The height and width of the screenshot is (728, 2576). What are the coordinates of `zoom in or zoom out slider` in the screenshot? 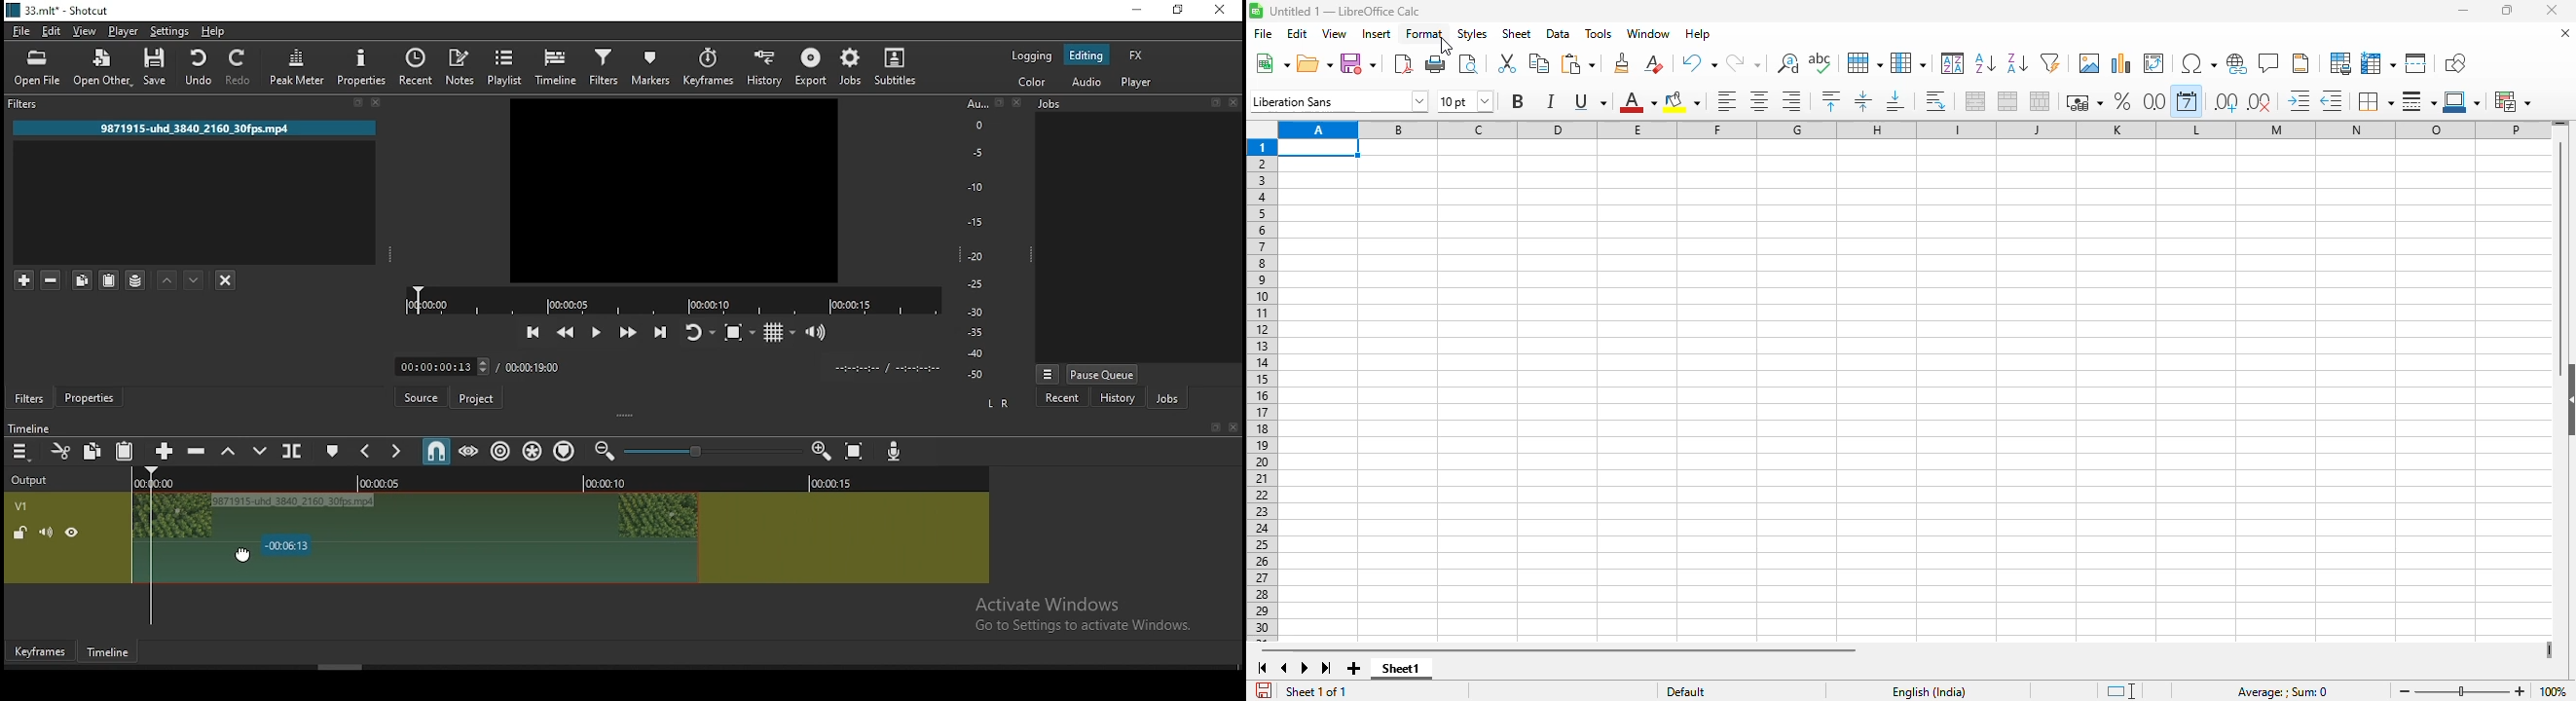 It's located at (708, 452).